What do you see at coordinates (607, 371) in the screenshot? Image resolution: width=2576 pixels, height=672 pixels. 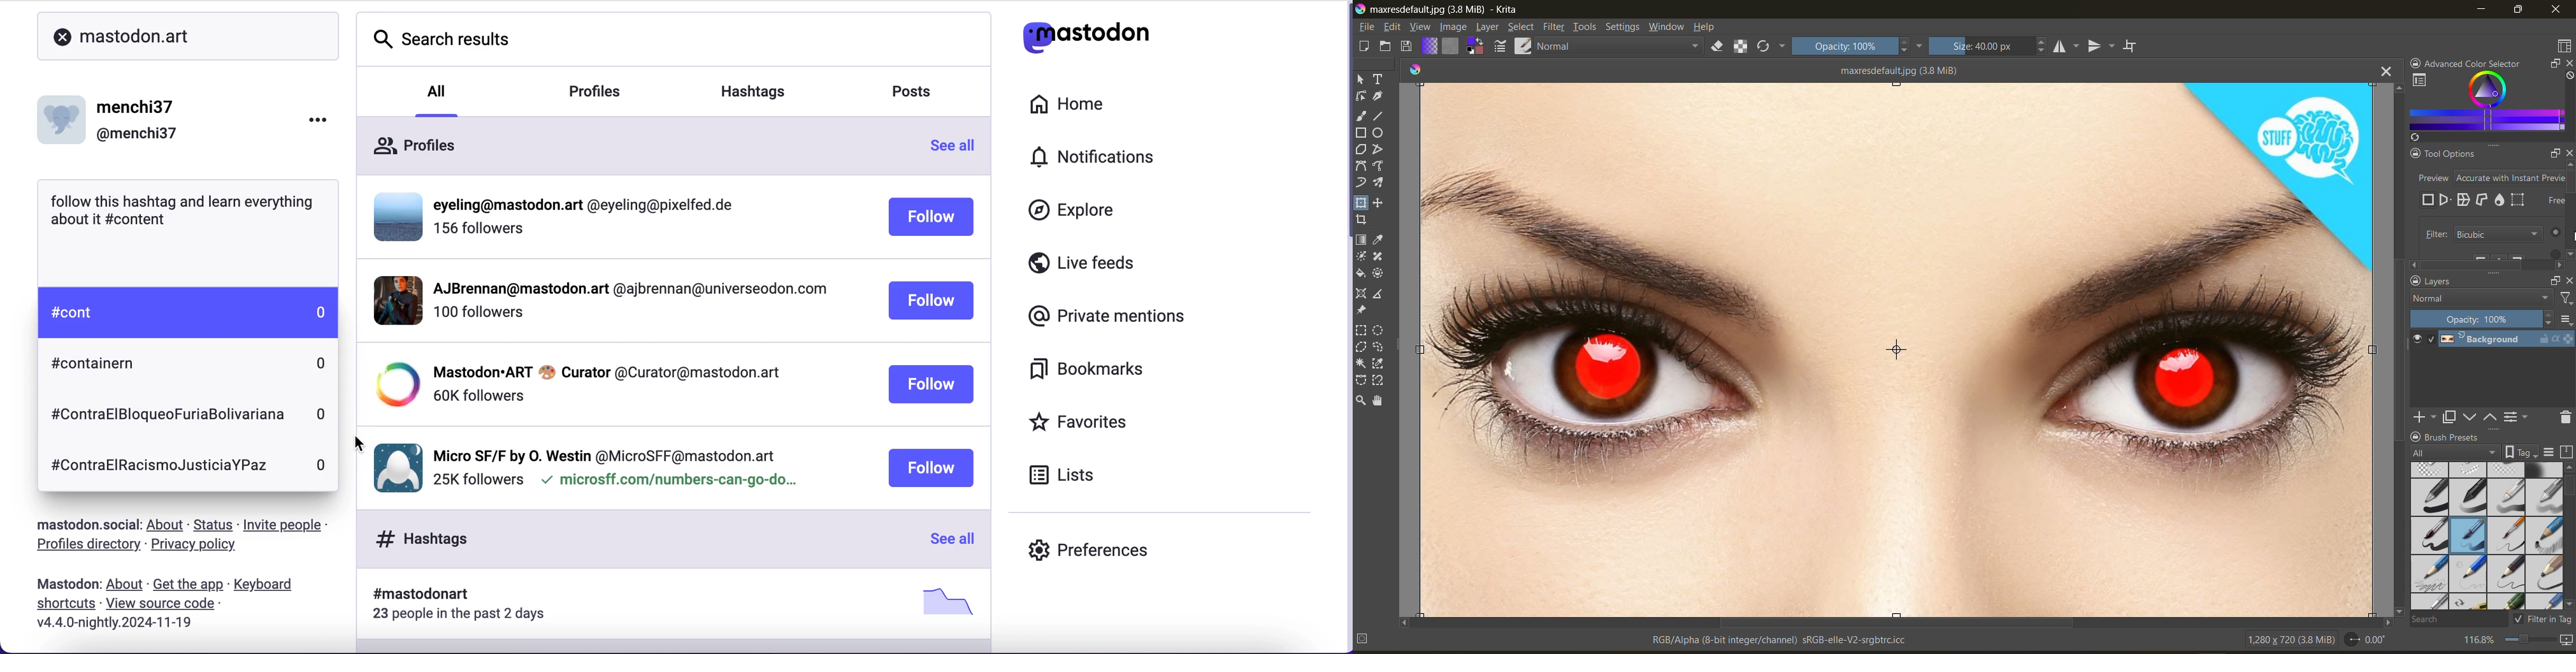 I see `profile` at bounding box center [607, 371].